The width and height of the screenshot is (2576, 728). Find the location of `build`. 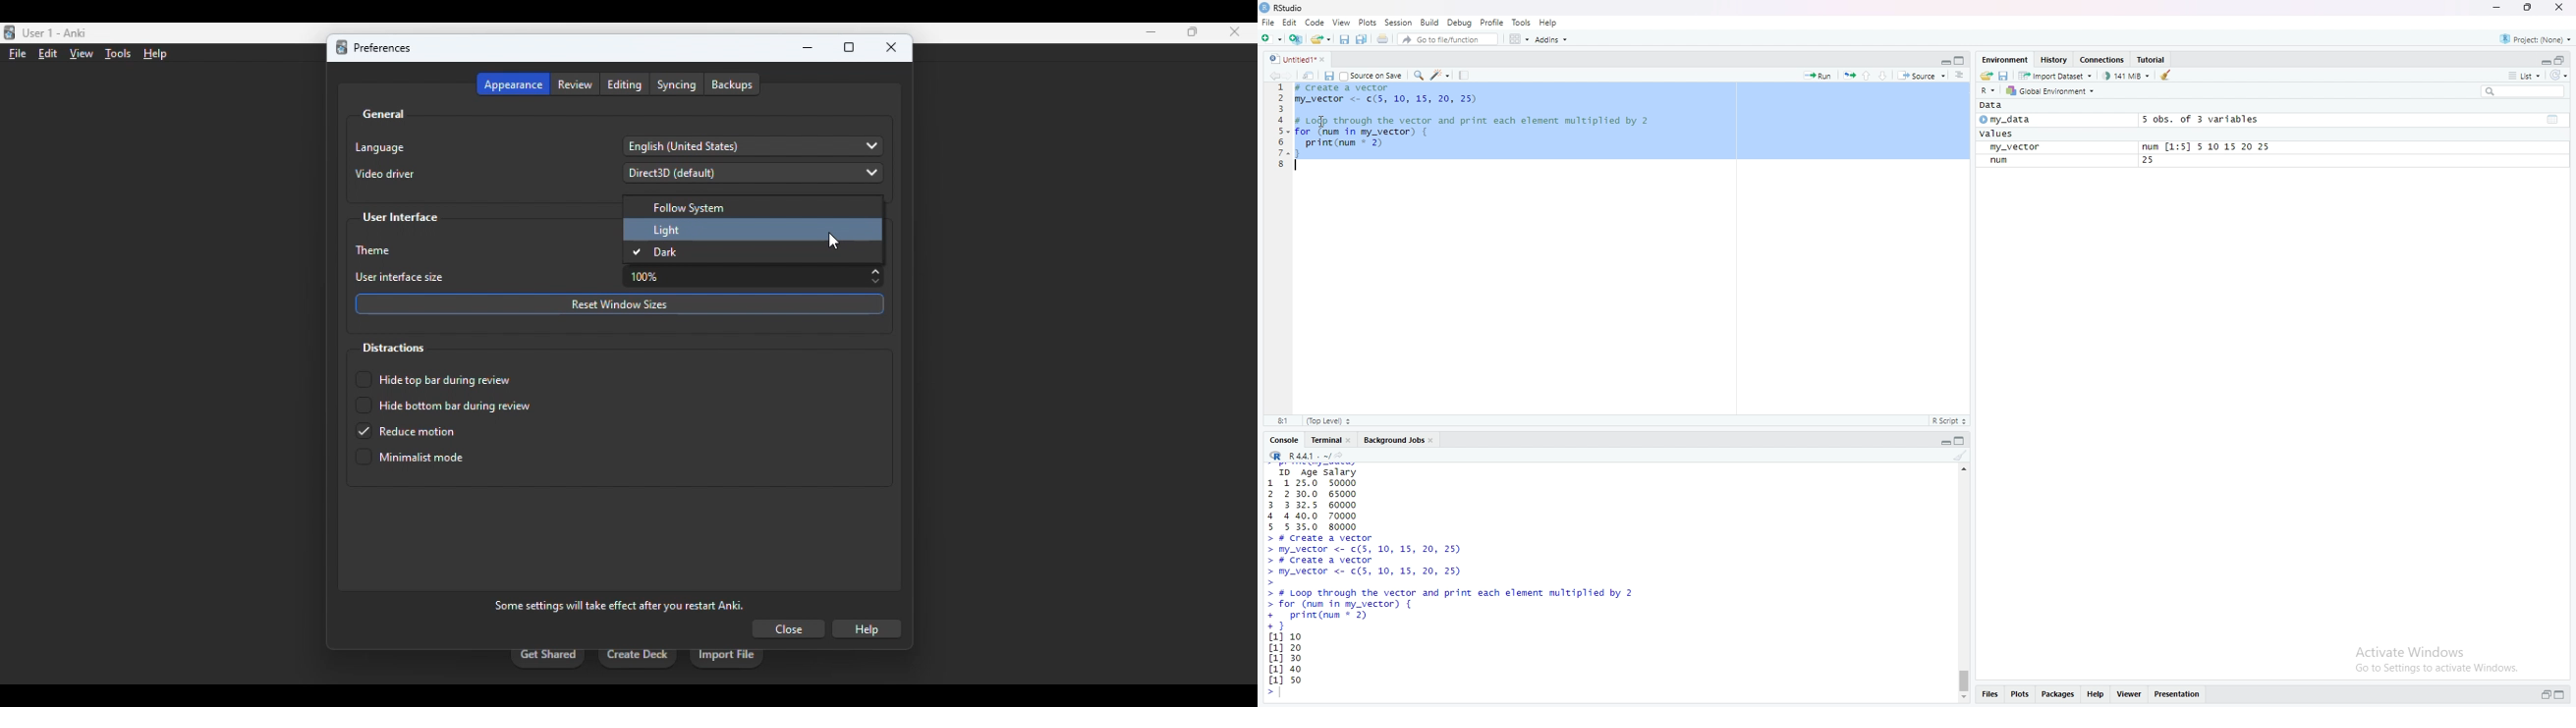

build is located at coordinates (1430, 22).